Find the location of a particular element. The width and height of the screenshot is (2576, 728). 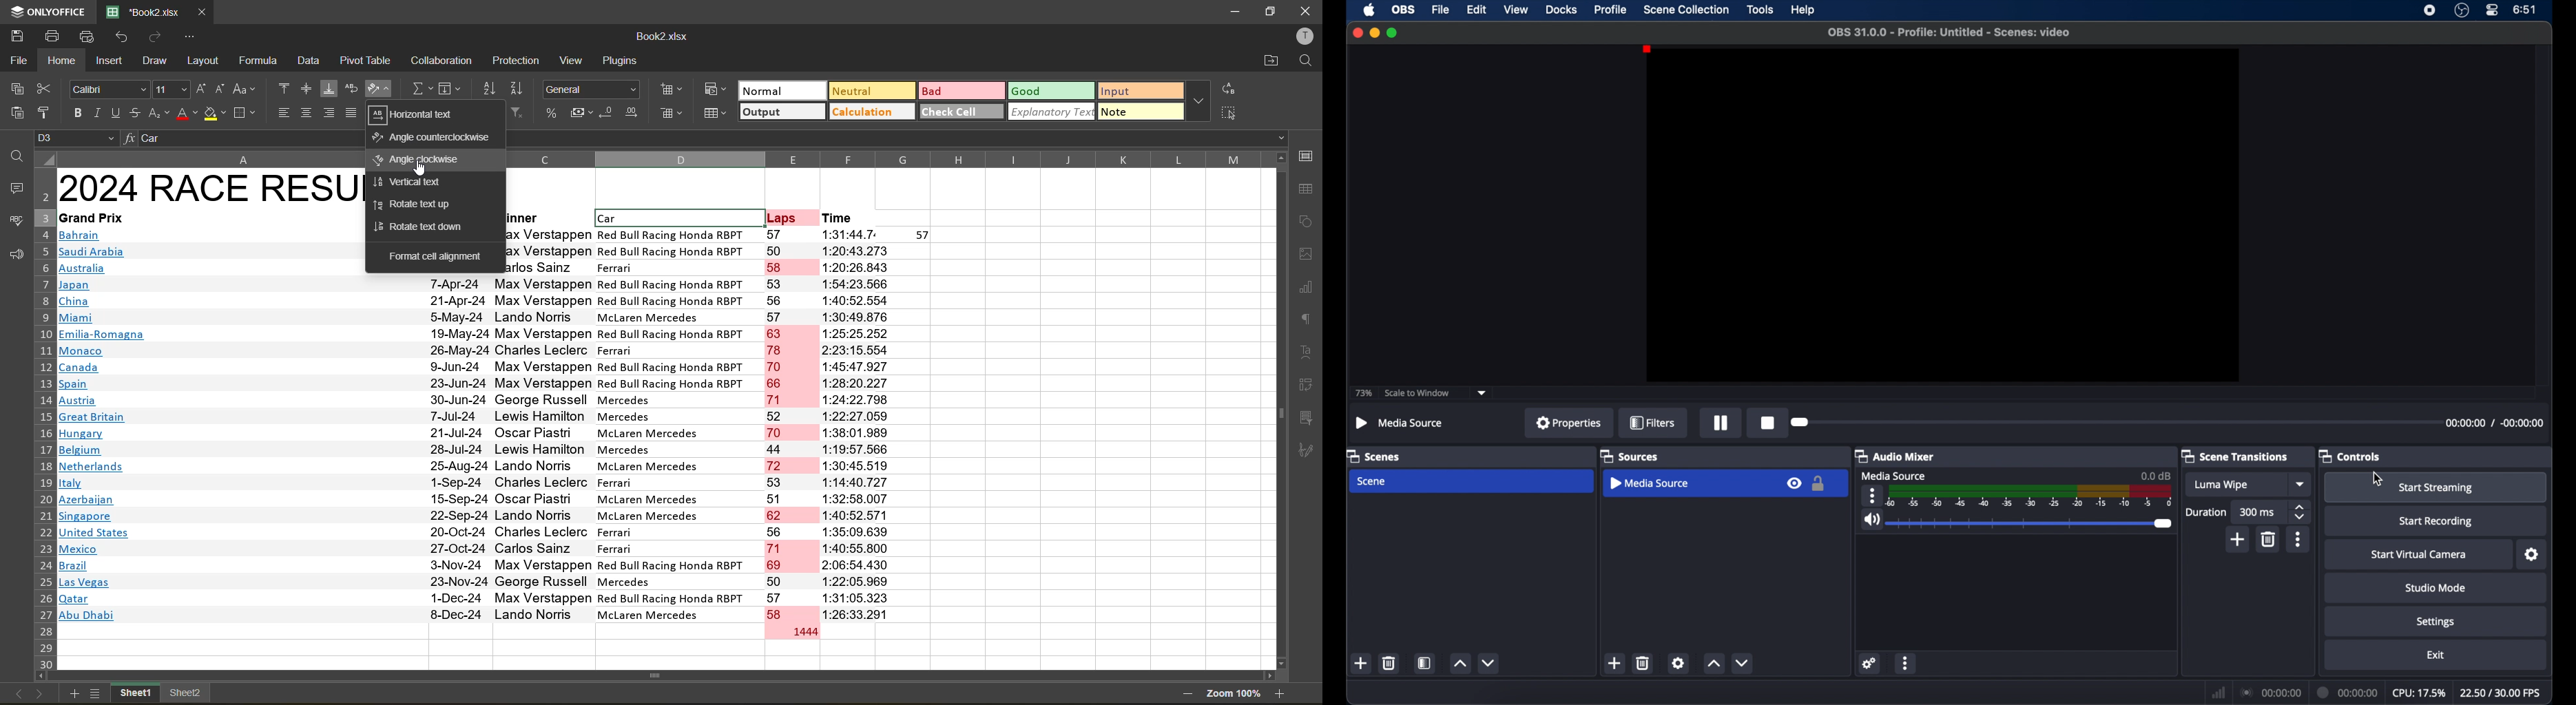

output is located at coordinates (780, 112).